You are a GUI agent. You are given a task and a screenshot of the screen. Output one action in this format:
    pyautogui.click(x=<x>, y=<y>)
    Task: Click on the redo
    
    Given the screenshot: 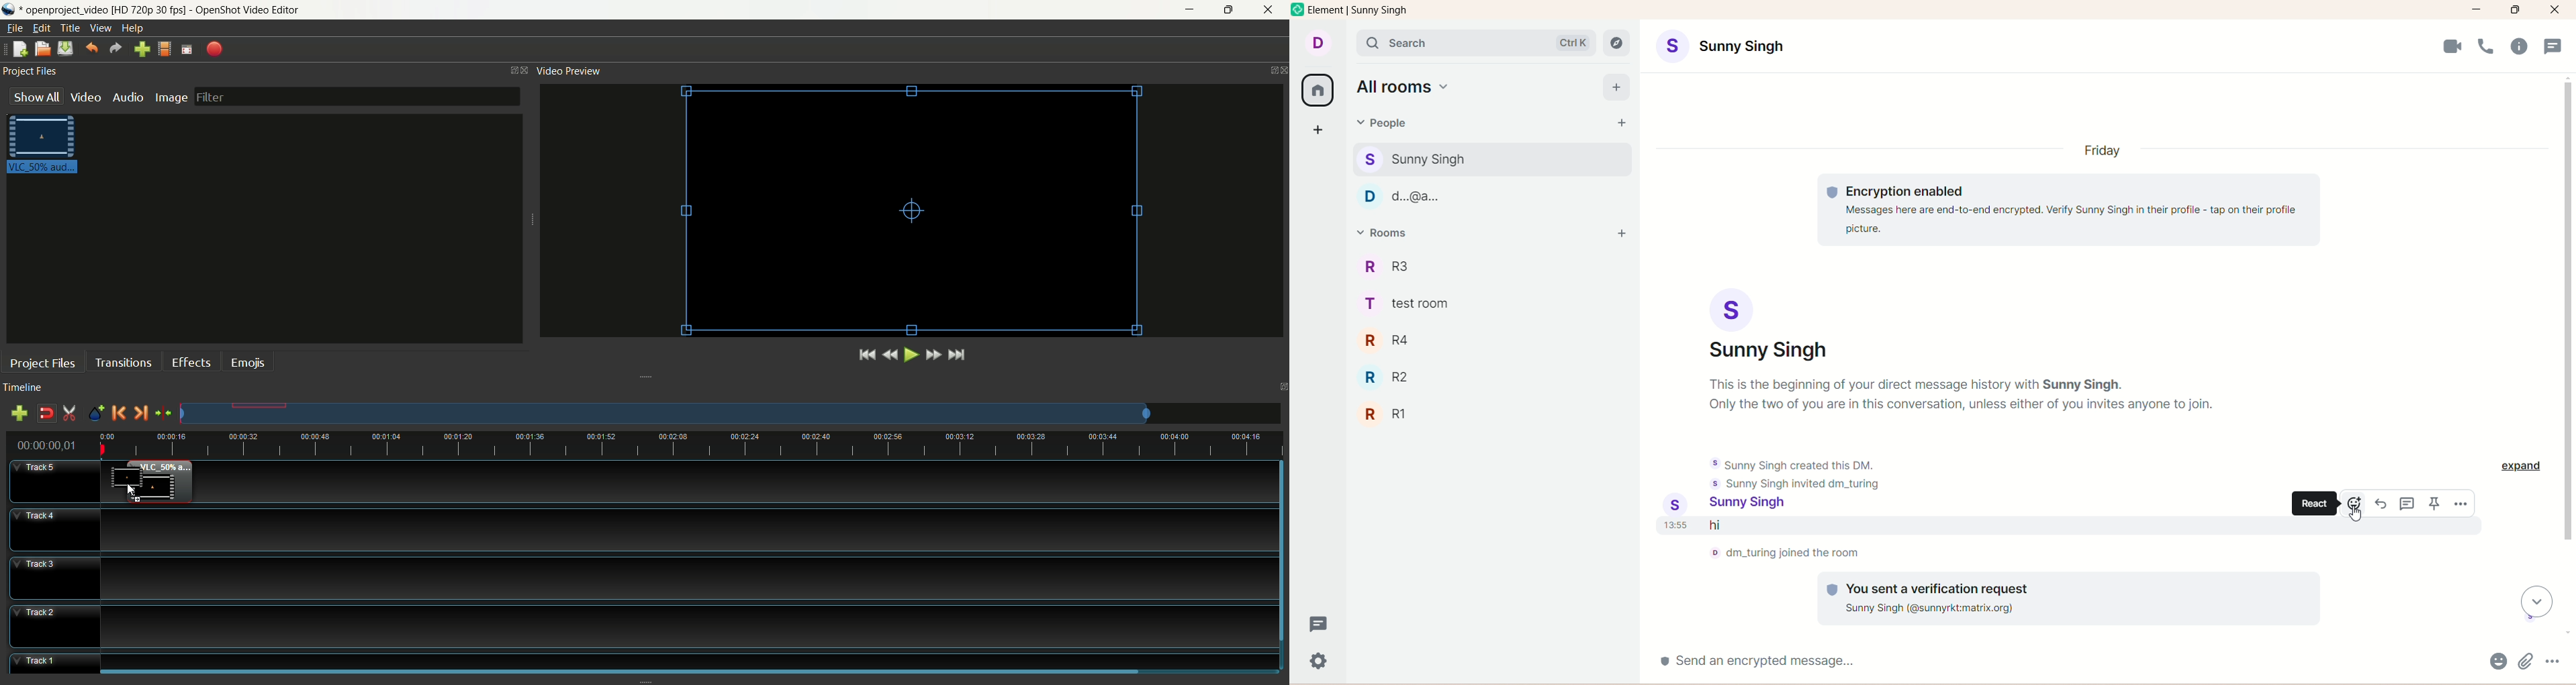 What is the action you would take?
    pyautogui.click(x=118, y=48)
    